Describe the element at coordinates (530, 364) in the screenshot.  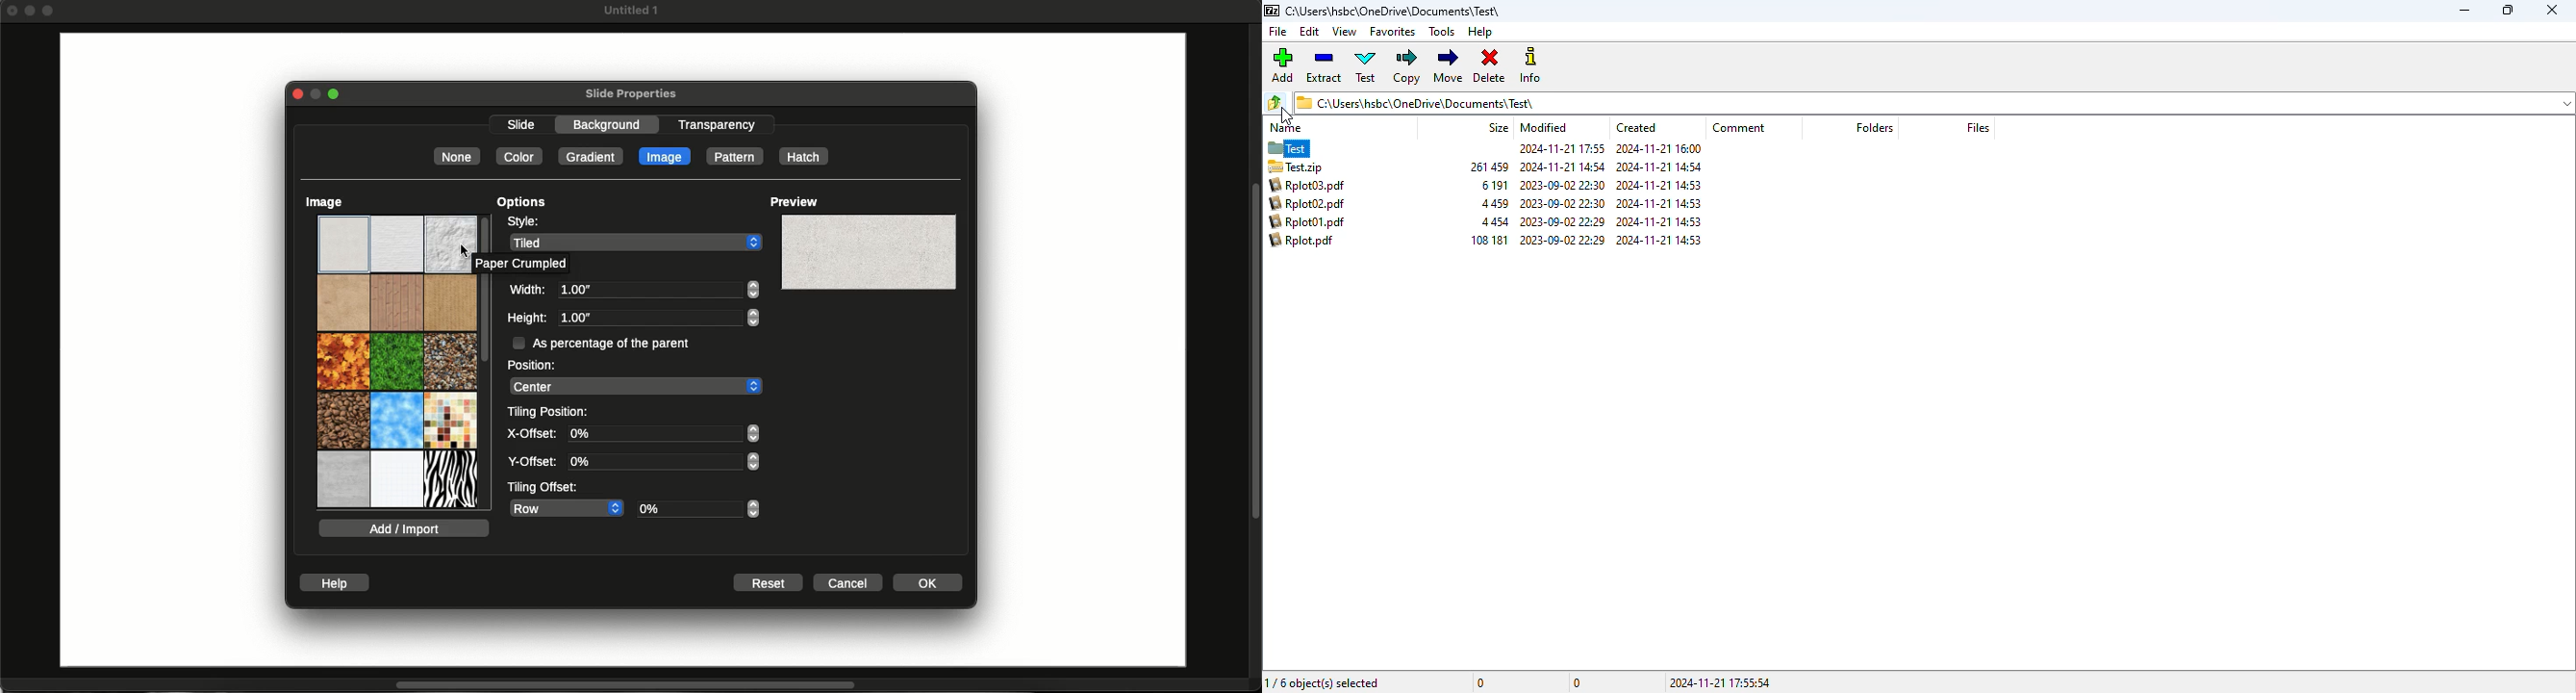
I see `Position:` at that location.